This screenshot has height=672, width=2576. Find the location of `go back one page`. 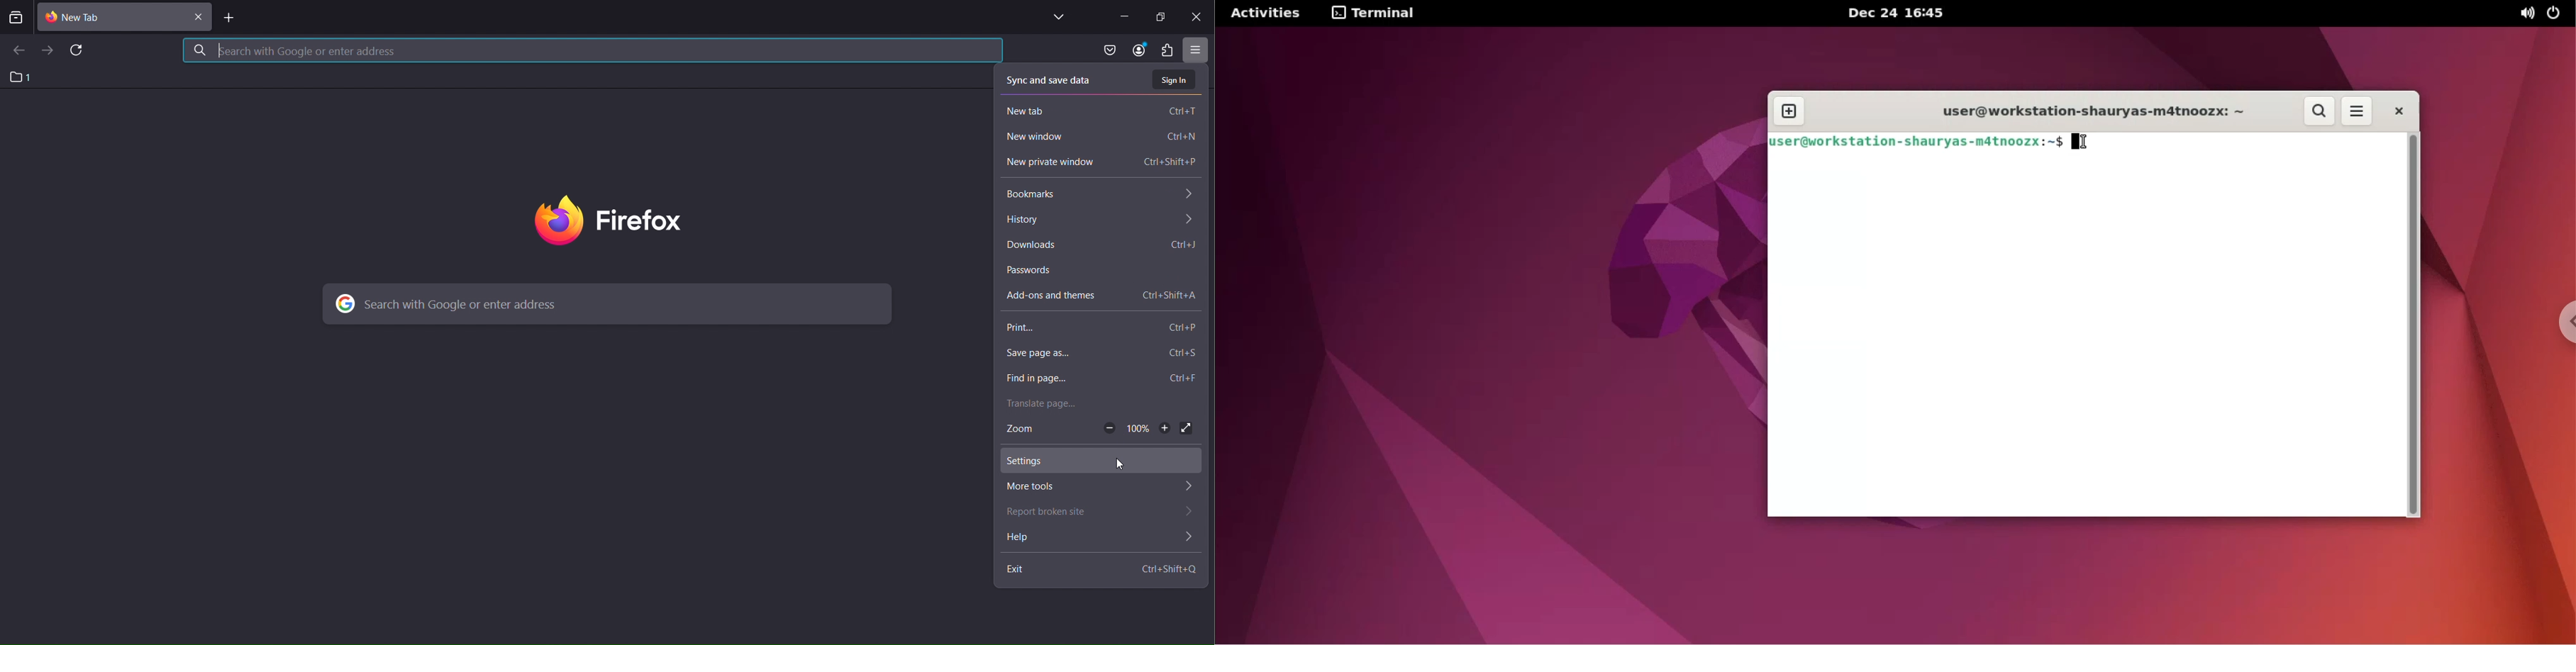

go back one page is located at coordinates (18, 50).